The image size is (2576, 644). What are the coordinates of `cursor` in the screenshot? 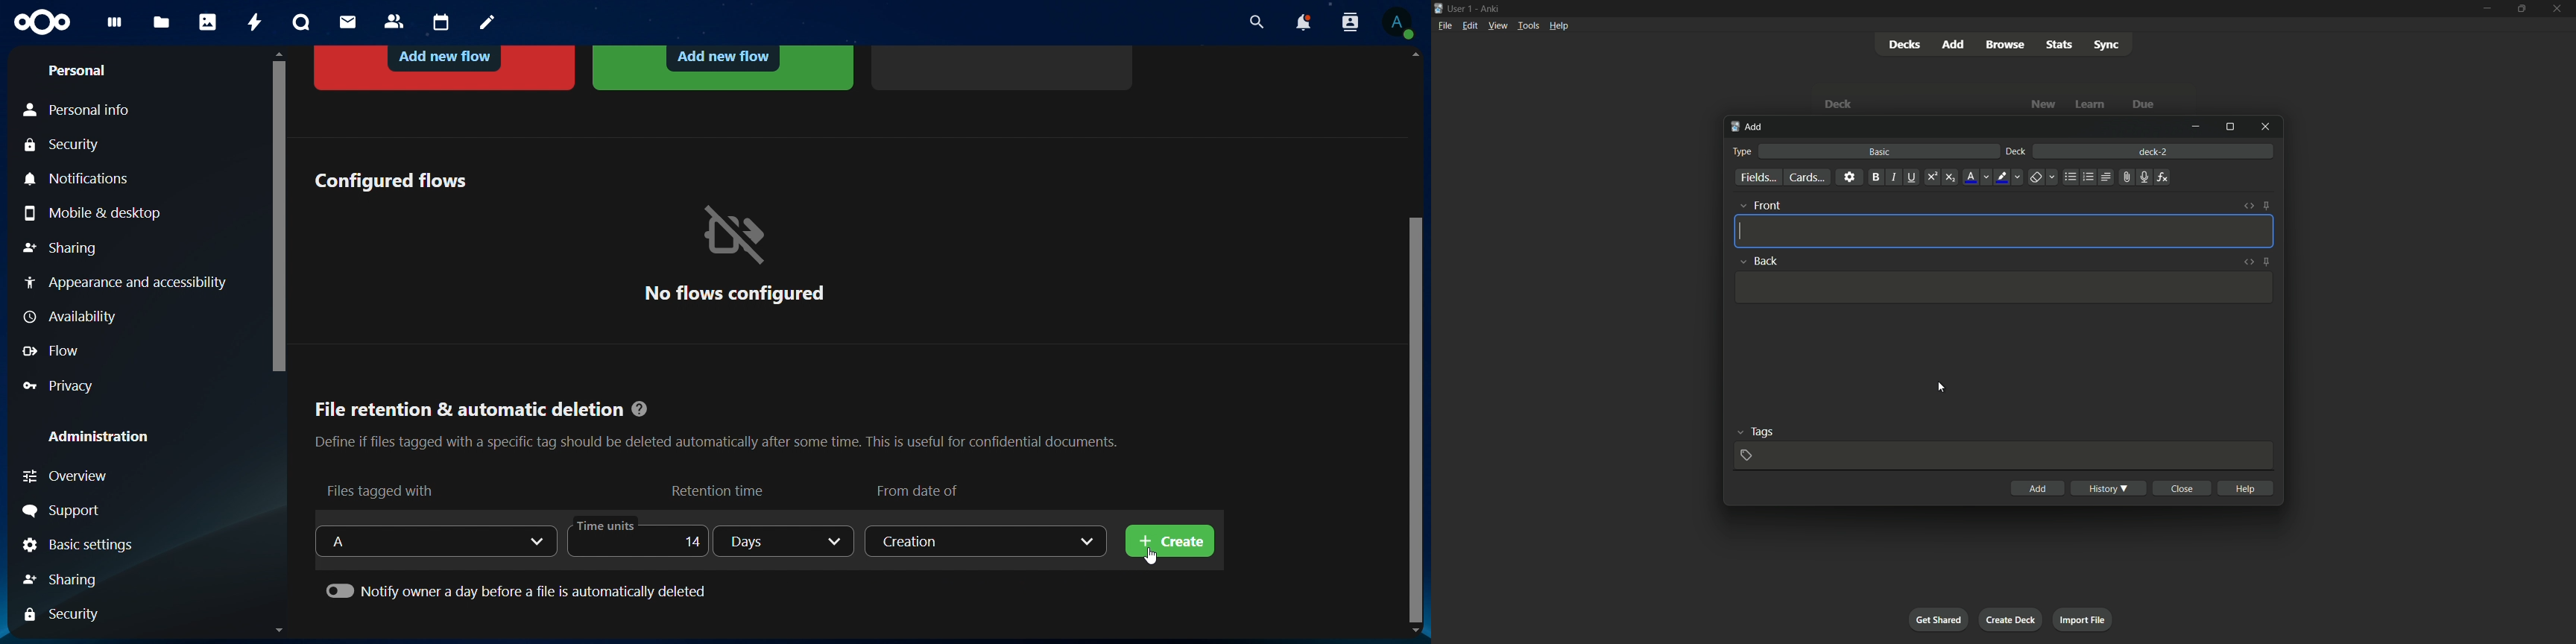 It's located at (1742, 233).